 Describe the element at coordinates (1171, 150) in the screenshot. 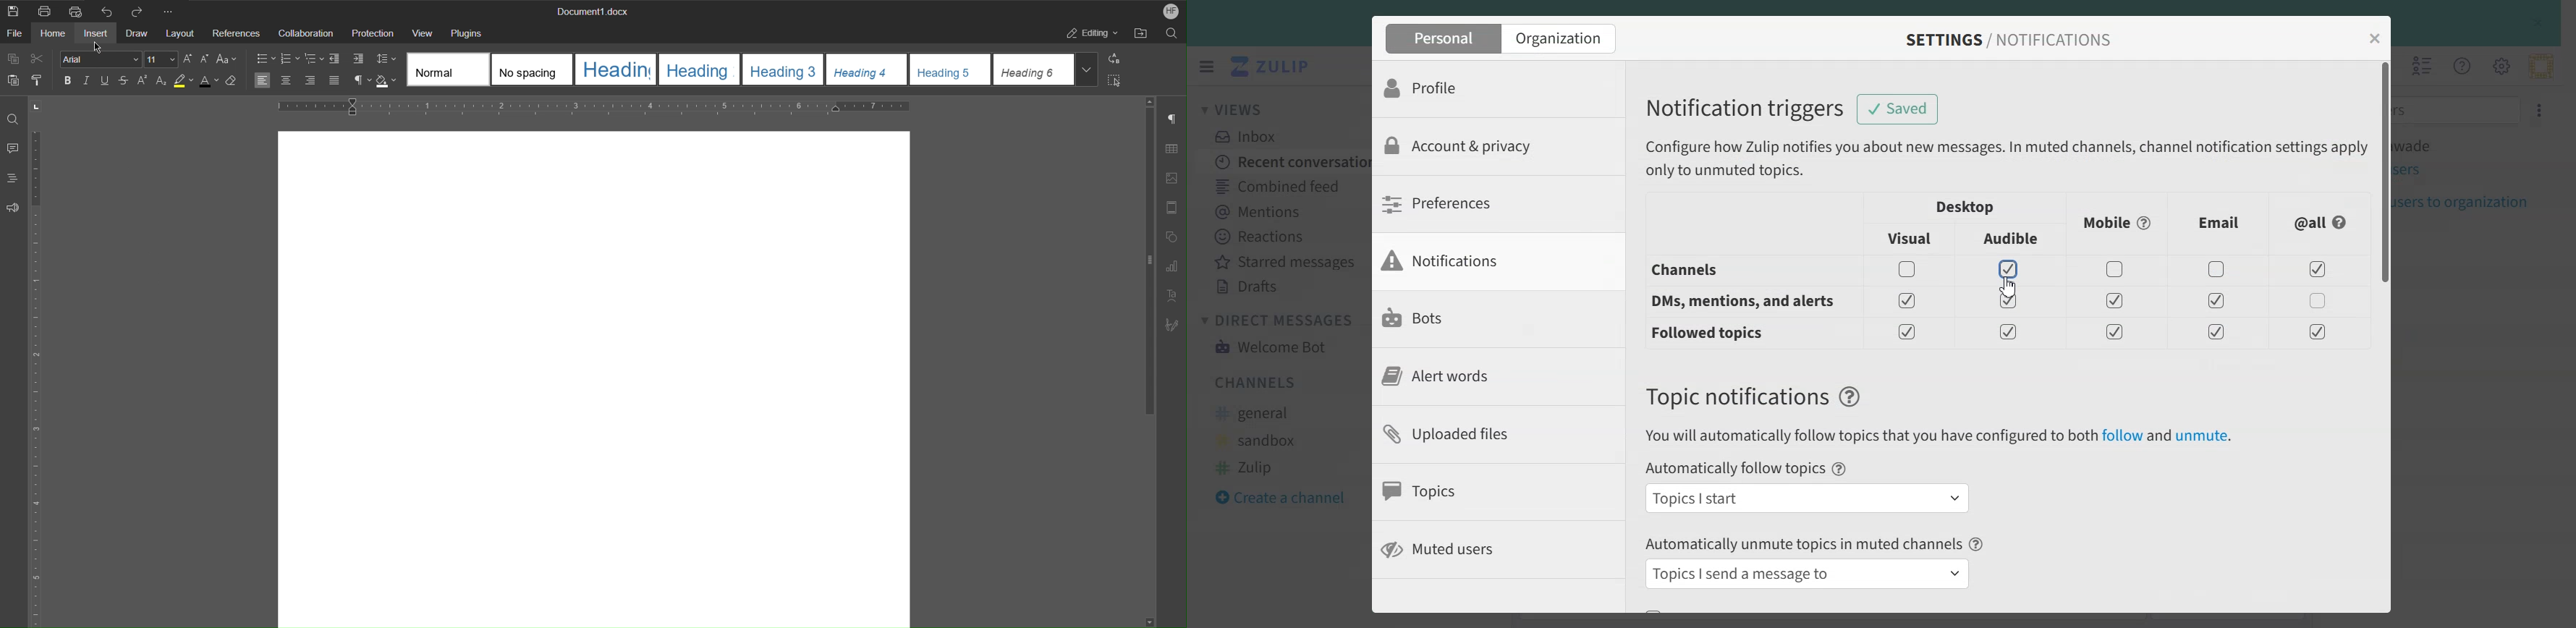

I see `Table` at that location.